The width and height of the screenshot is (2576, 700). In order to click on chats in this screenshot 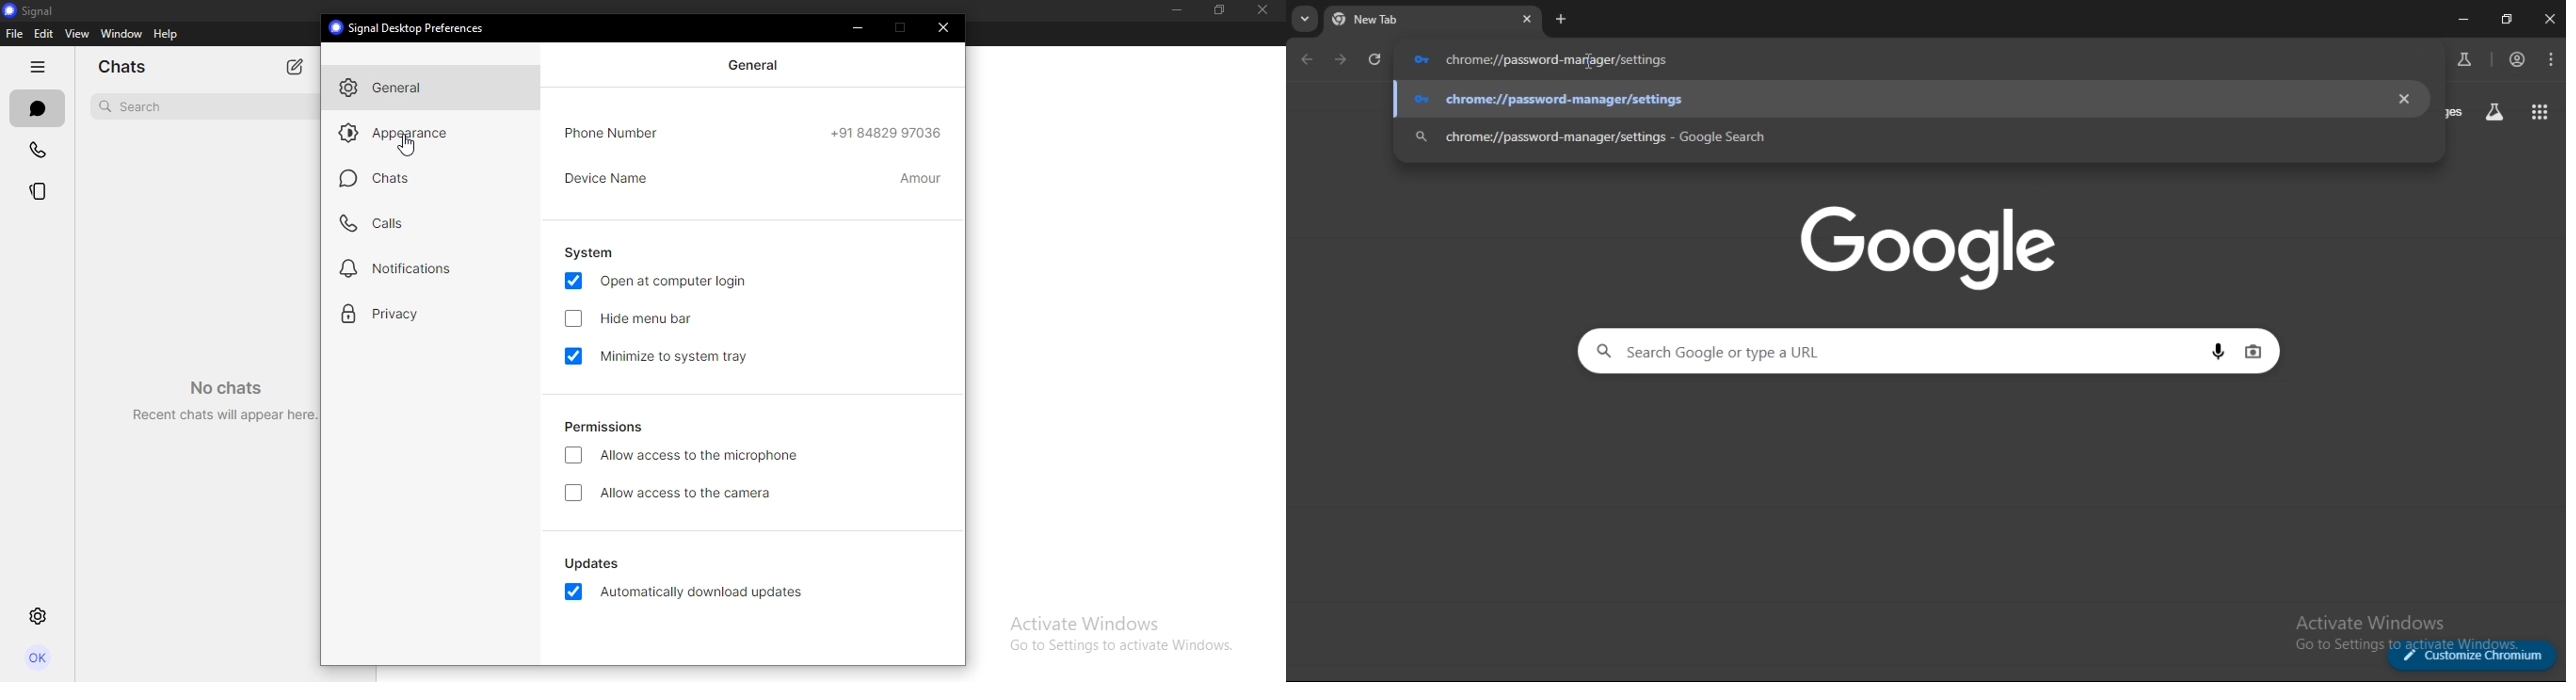, I will do `click(129, 68)`.